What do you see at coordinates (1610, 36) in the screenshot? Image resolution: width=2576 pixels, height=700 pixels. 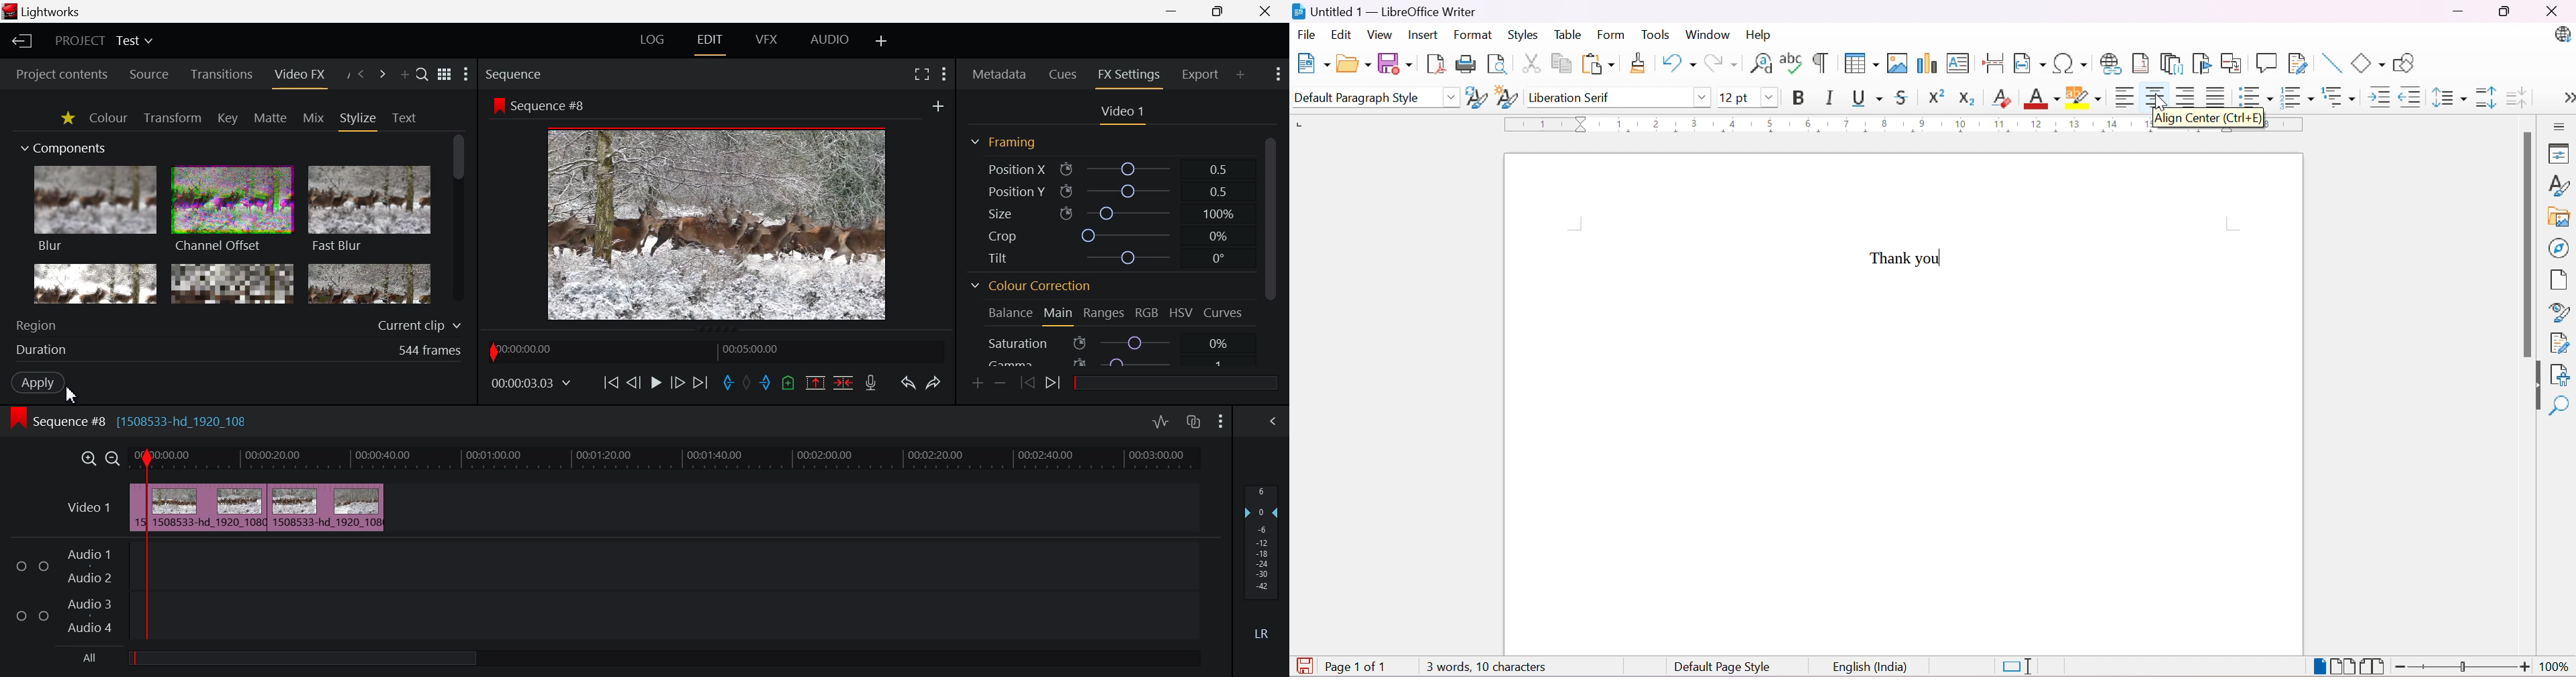 I see `Form` at bounding box center [1610, 36].